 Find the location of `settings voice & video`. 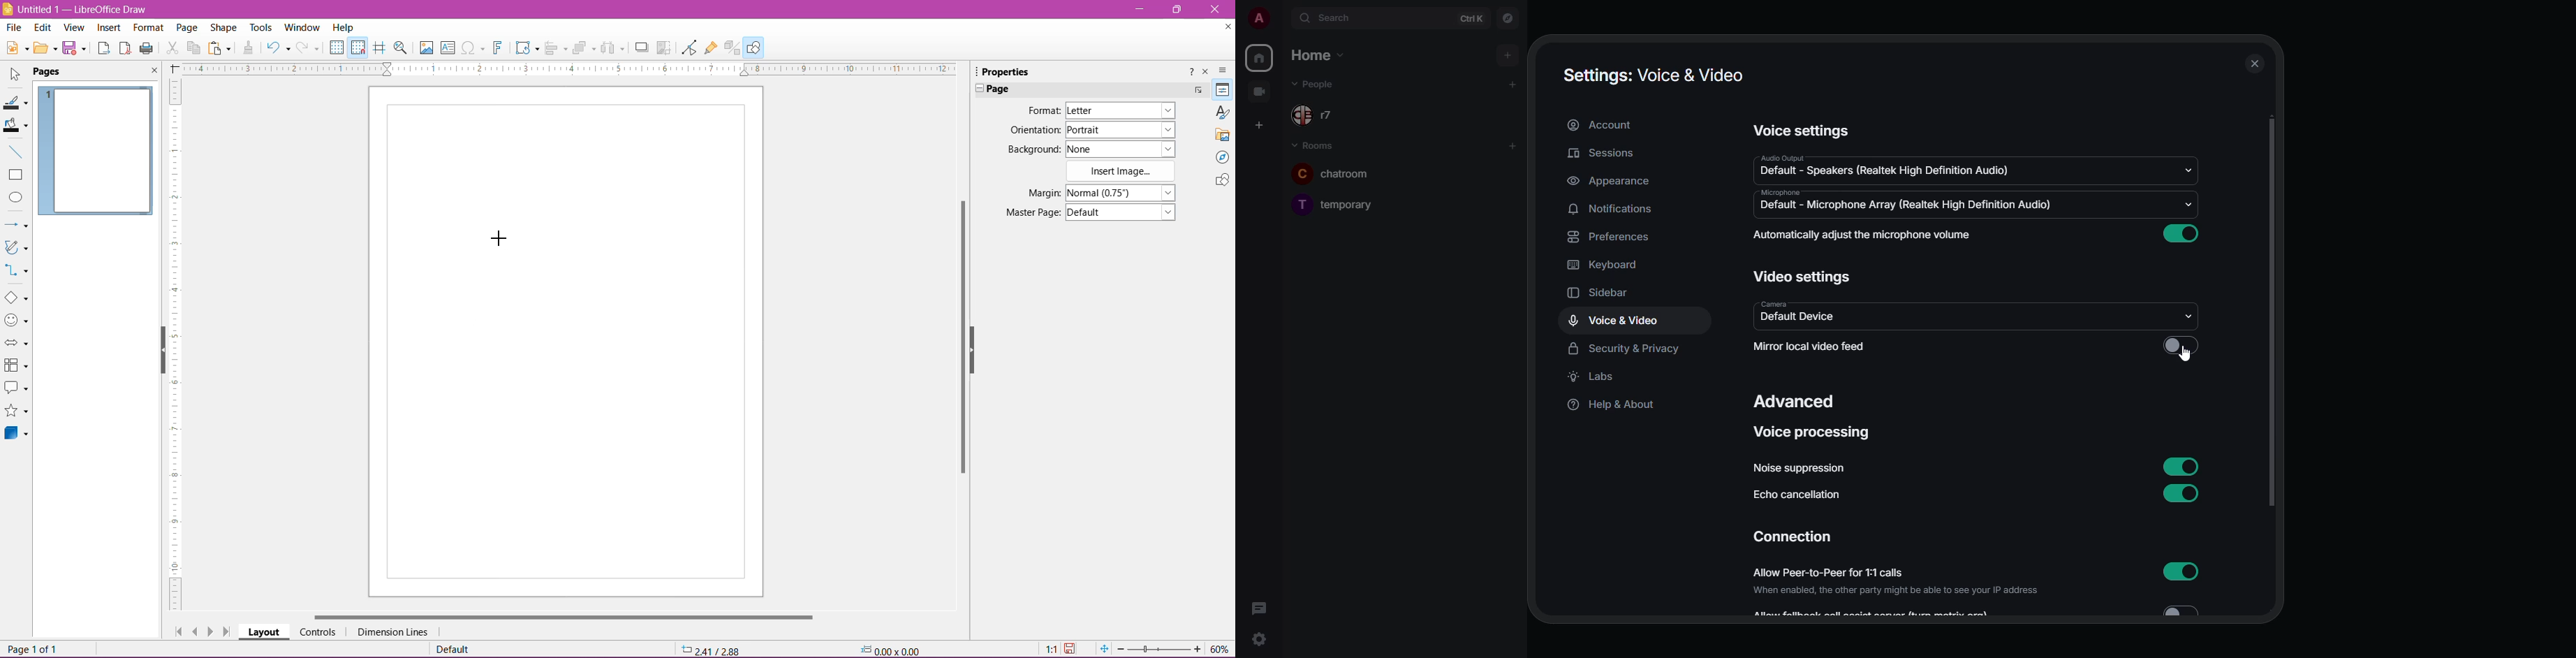

settings voice & video is located at coordinates (1652, 75).